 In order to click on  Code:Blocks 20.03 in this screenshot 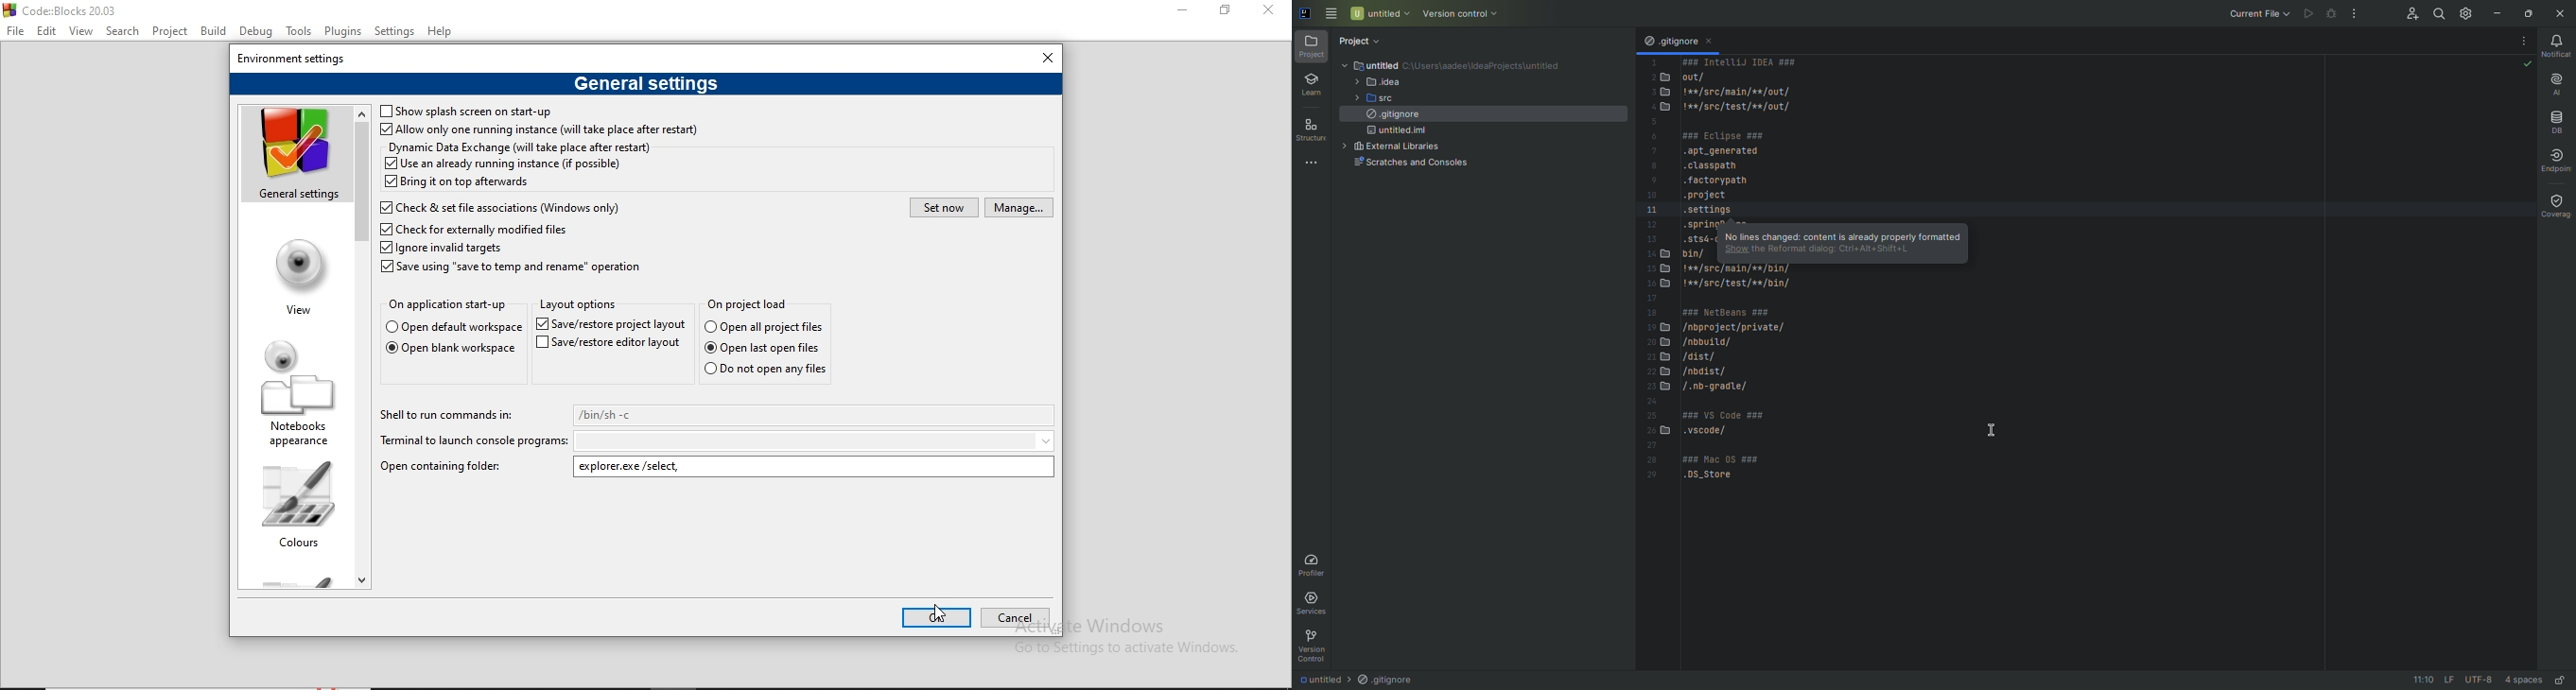, I will do `click(68, 9)`.